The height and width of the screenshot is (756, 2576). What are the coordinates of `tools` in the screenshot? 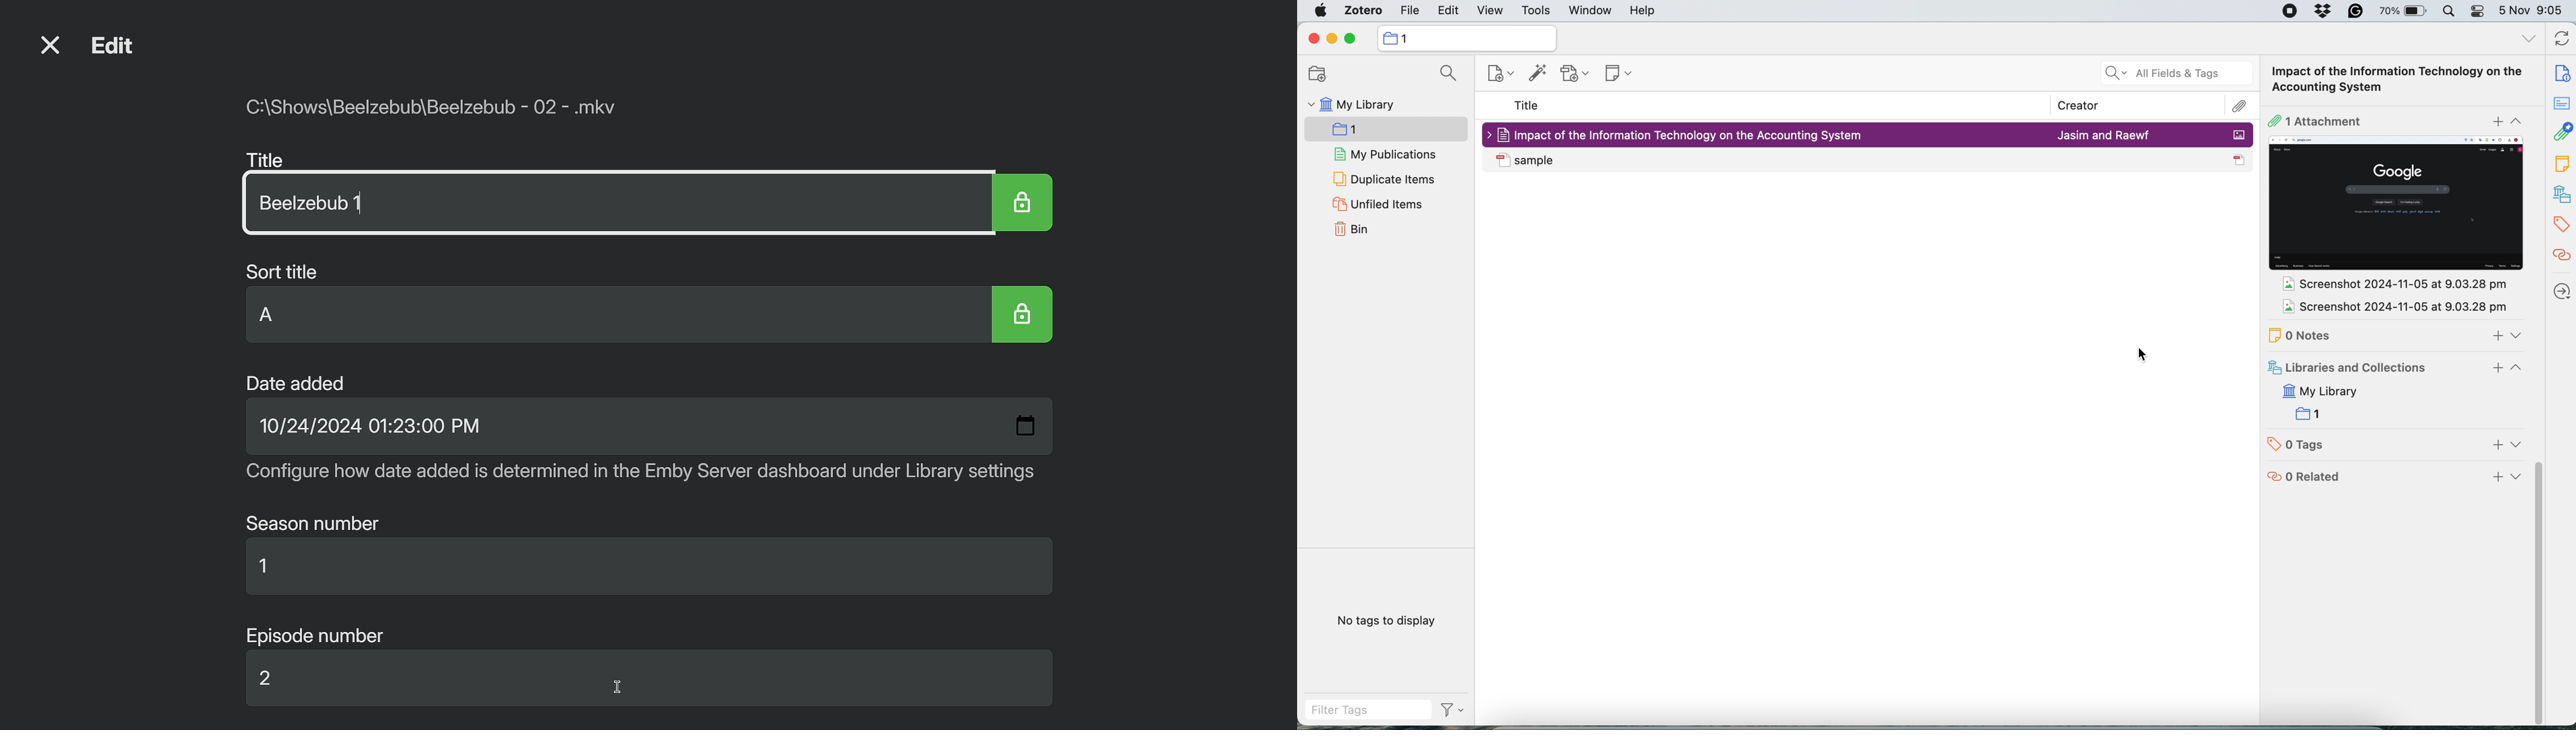 It's located at (1536, 12).